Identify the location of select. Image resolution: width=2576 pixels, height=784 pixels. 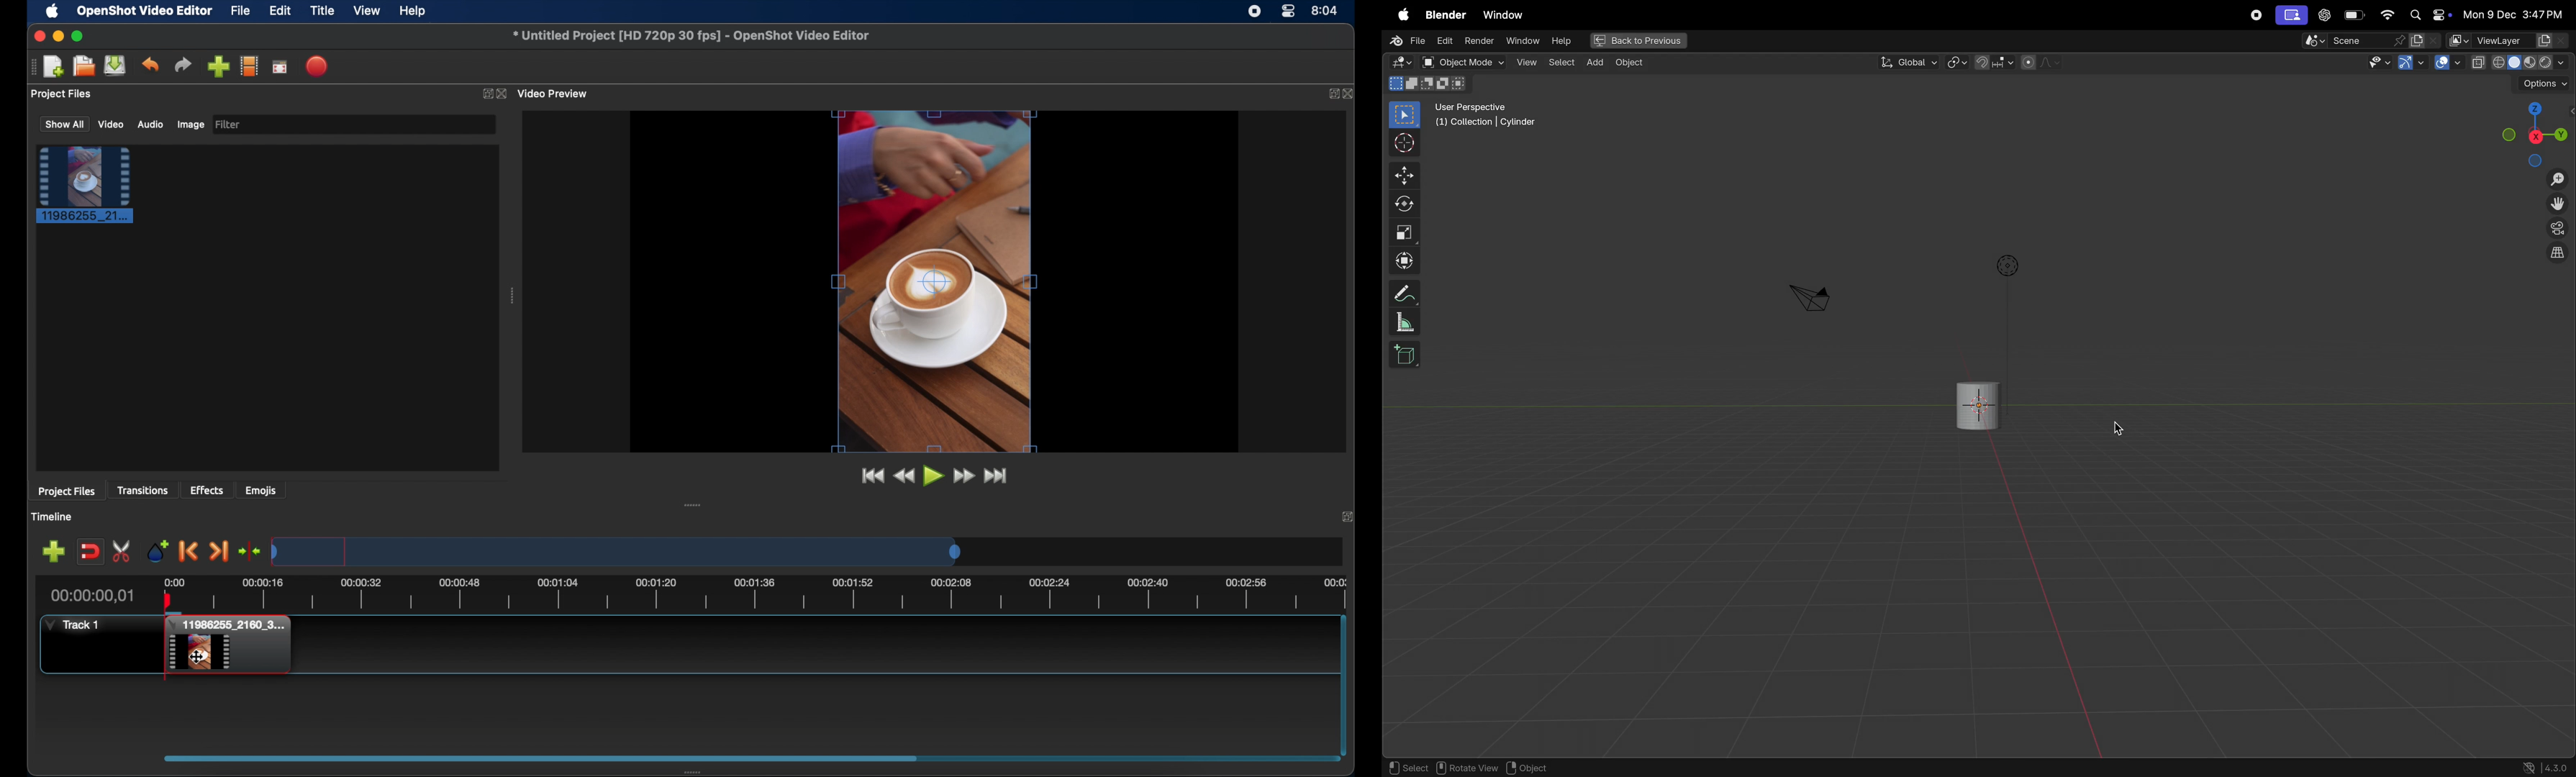
(1561, 63).